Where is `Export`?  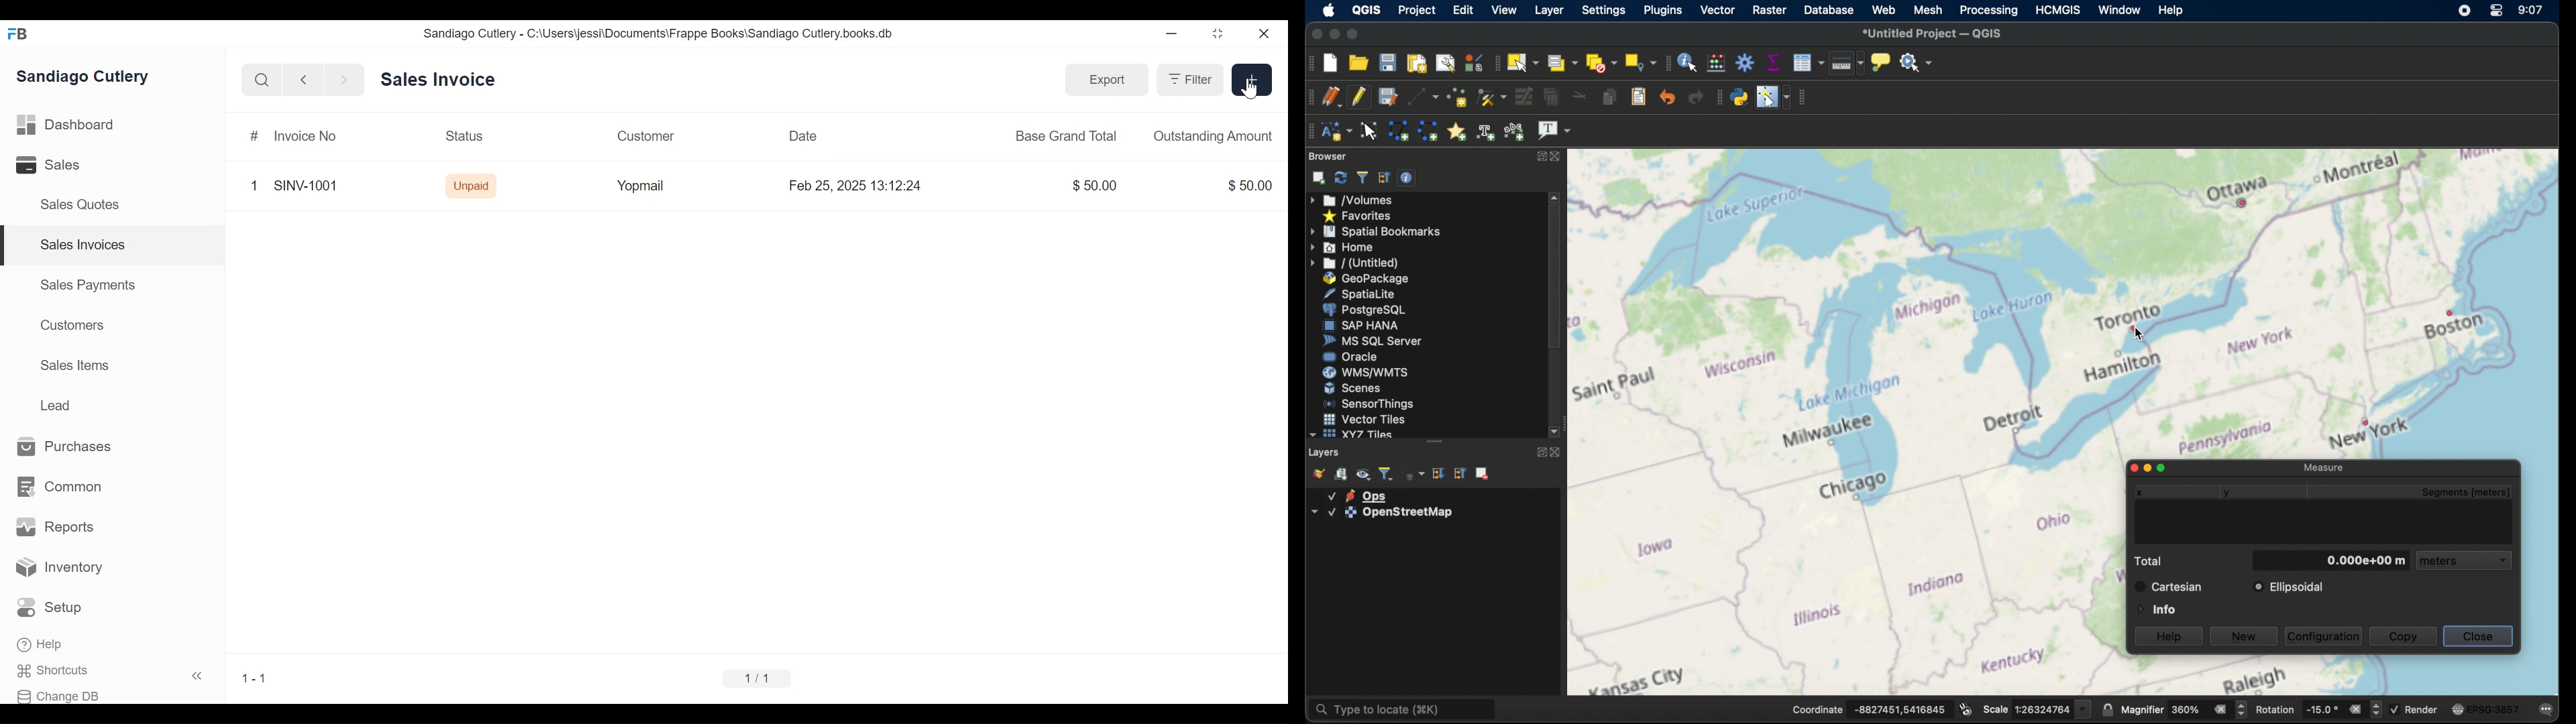 Export is located at coordinates (1108, 79).